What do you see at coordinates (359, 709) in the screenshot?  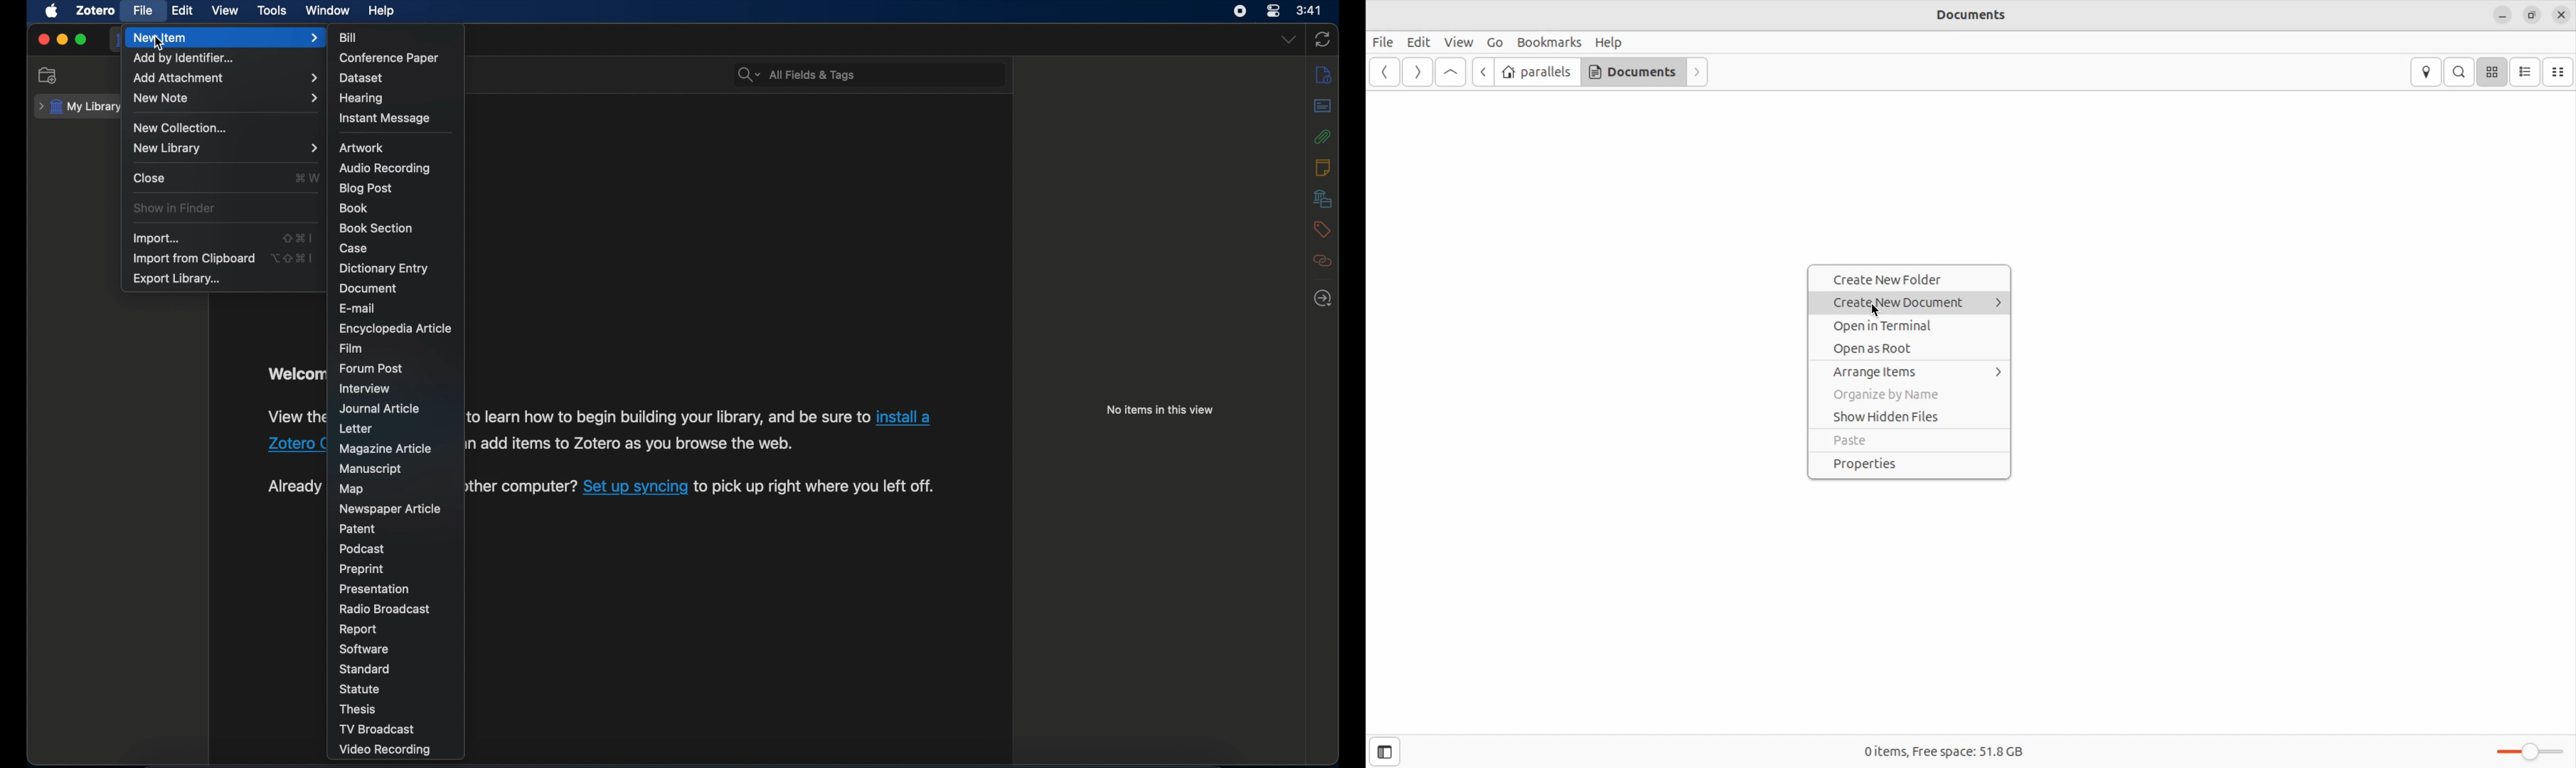 I see `thesis` at bounding box center [359, 709].